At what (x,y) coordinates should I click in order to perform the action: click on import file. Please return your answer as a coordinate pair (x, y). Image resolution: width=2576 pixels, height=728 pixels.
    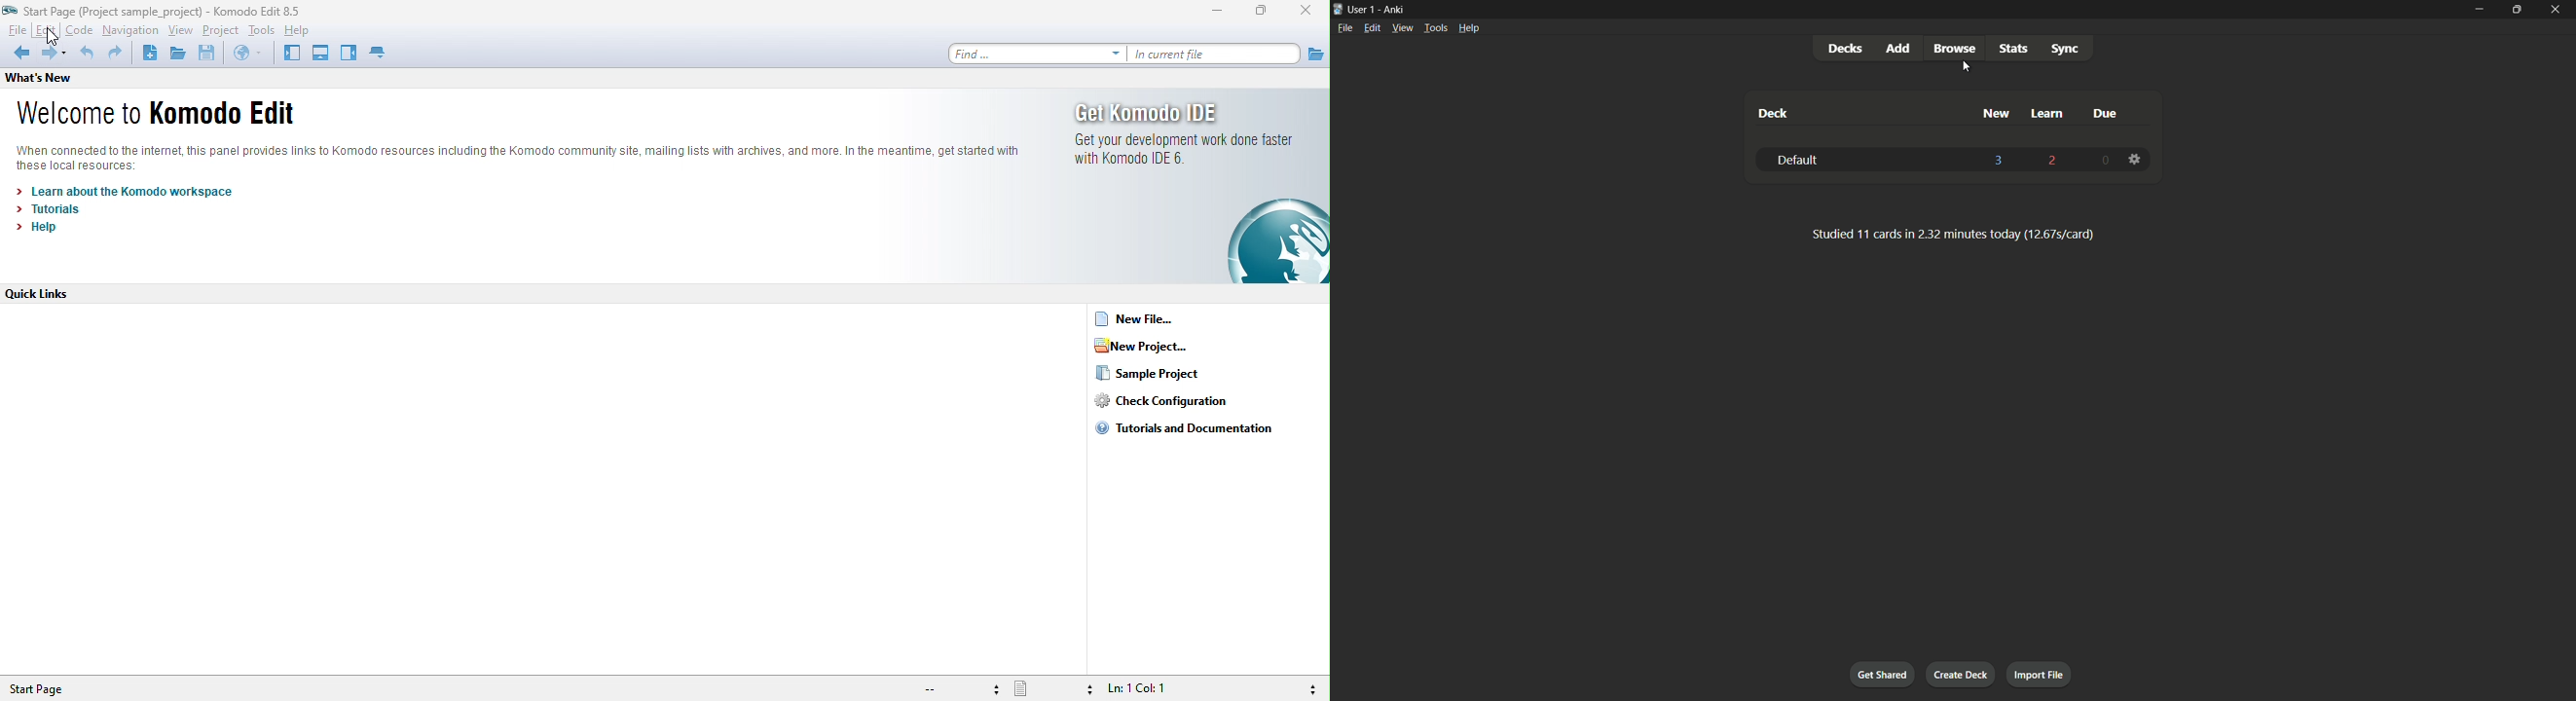
    Looking at the image, I should click on (2039, 673).